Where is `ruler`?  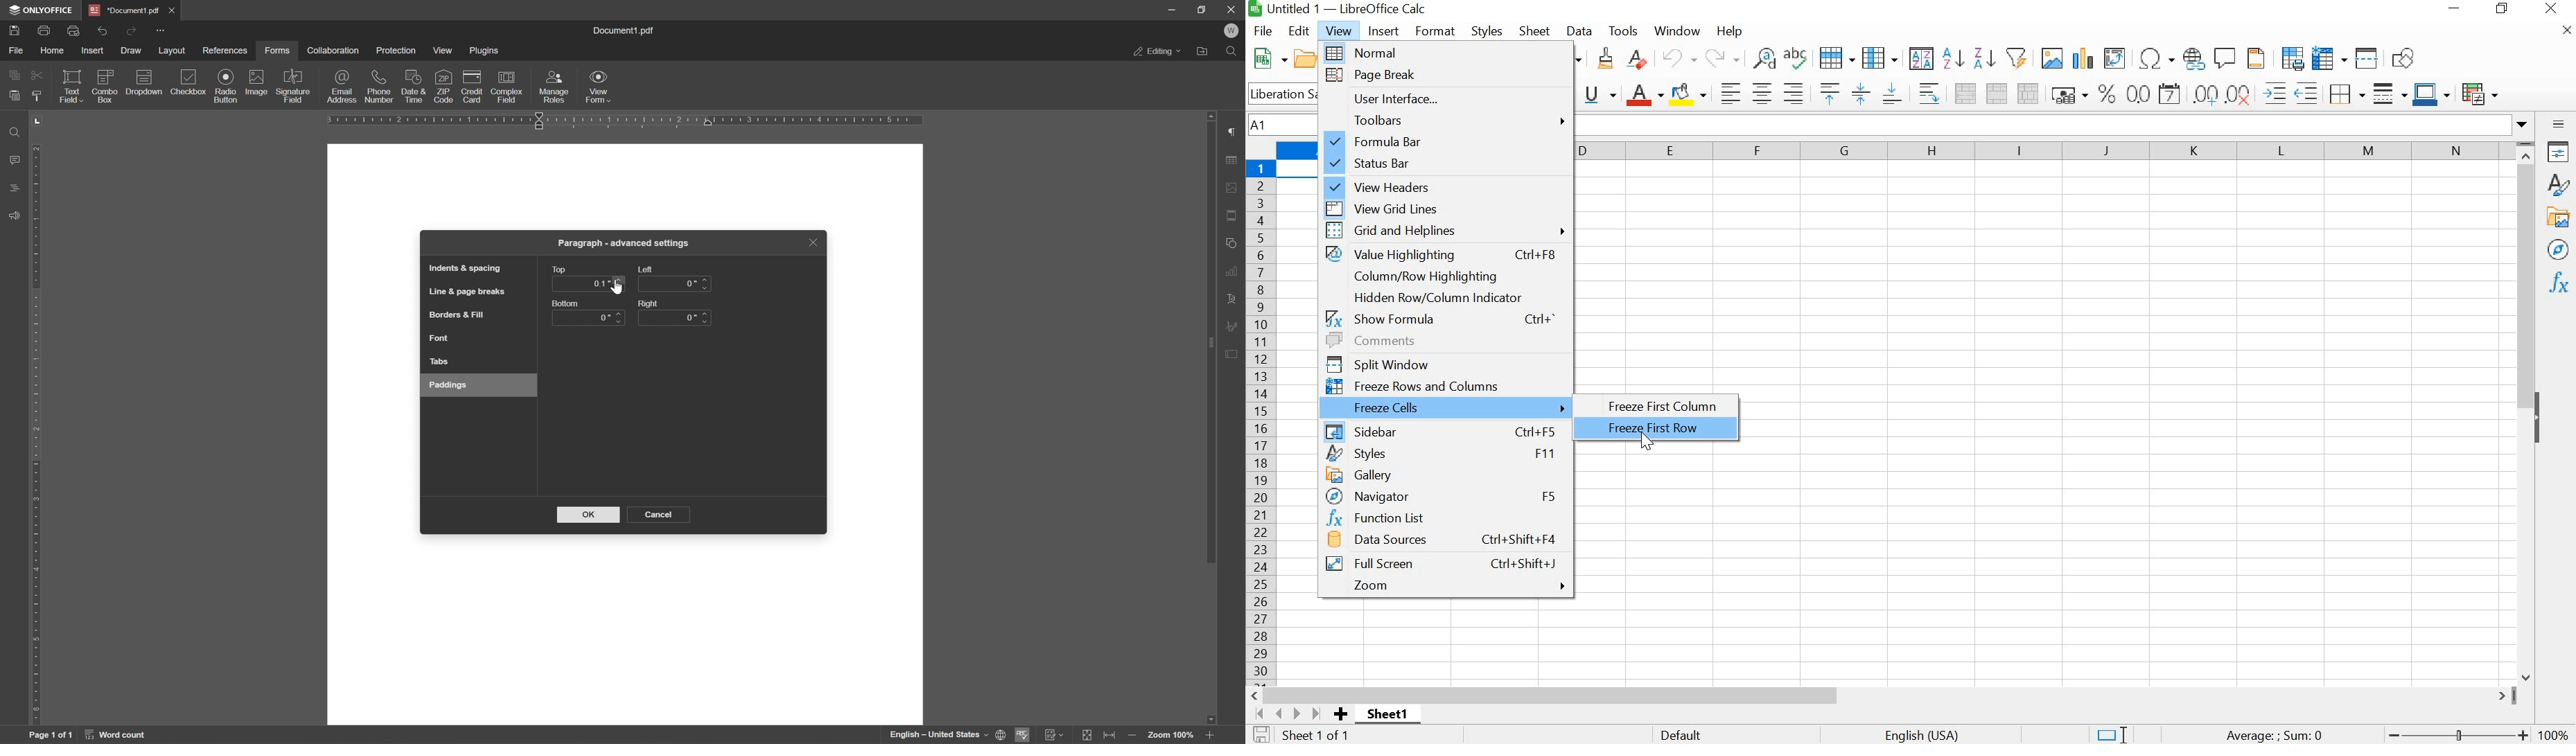 ruler is located at coordinates (625, 122).